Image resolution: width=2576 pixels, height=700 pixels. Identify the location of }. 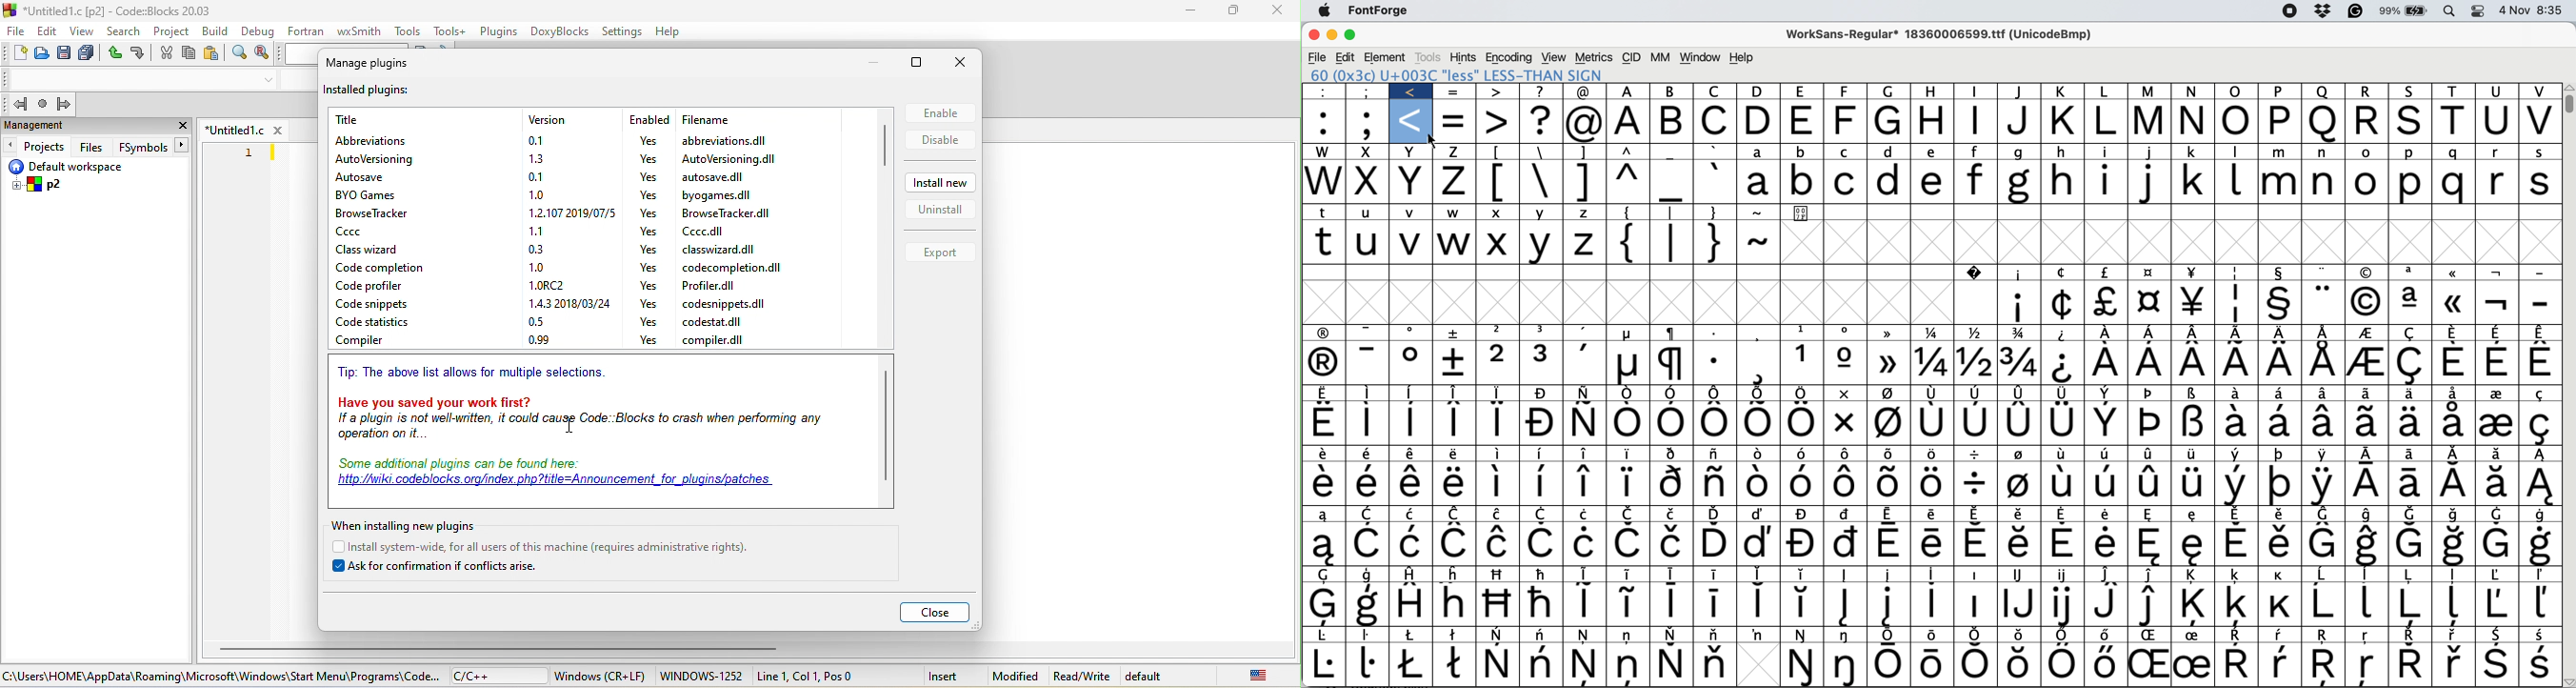
(1715, 211).